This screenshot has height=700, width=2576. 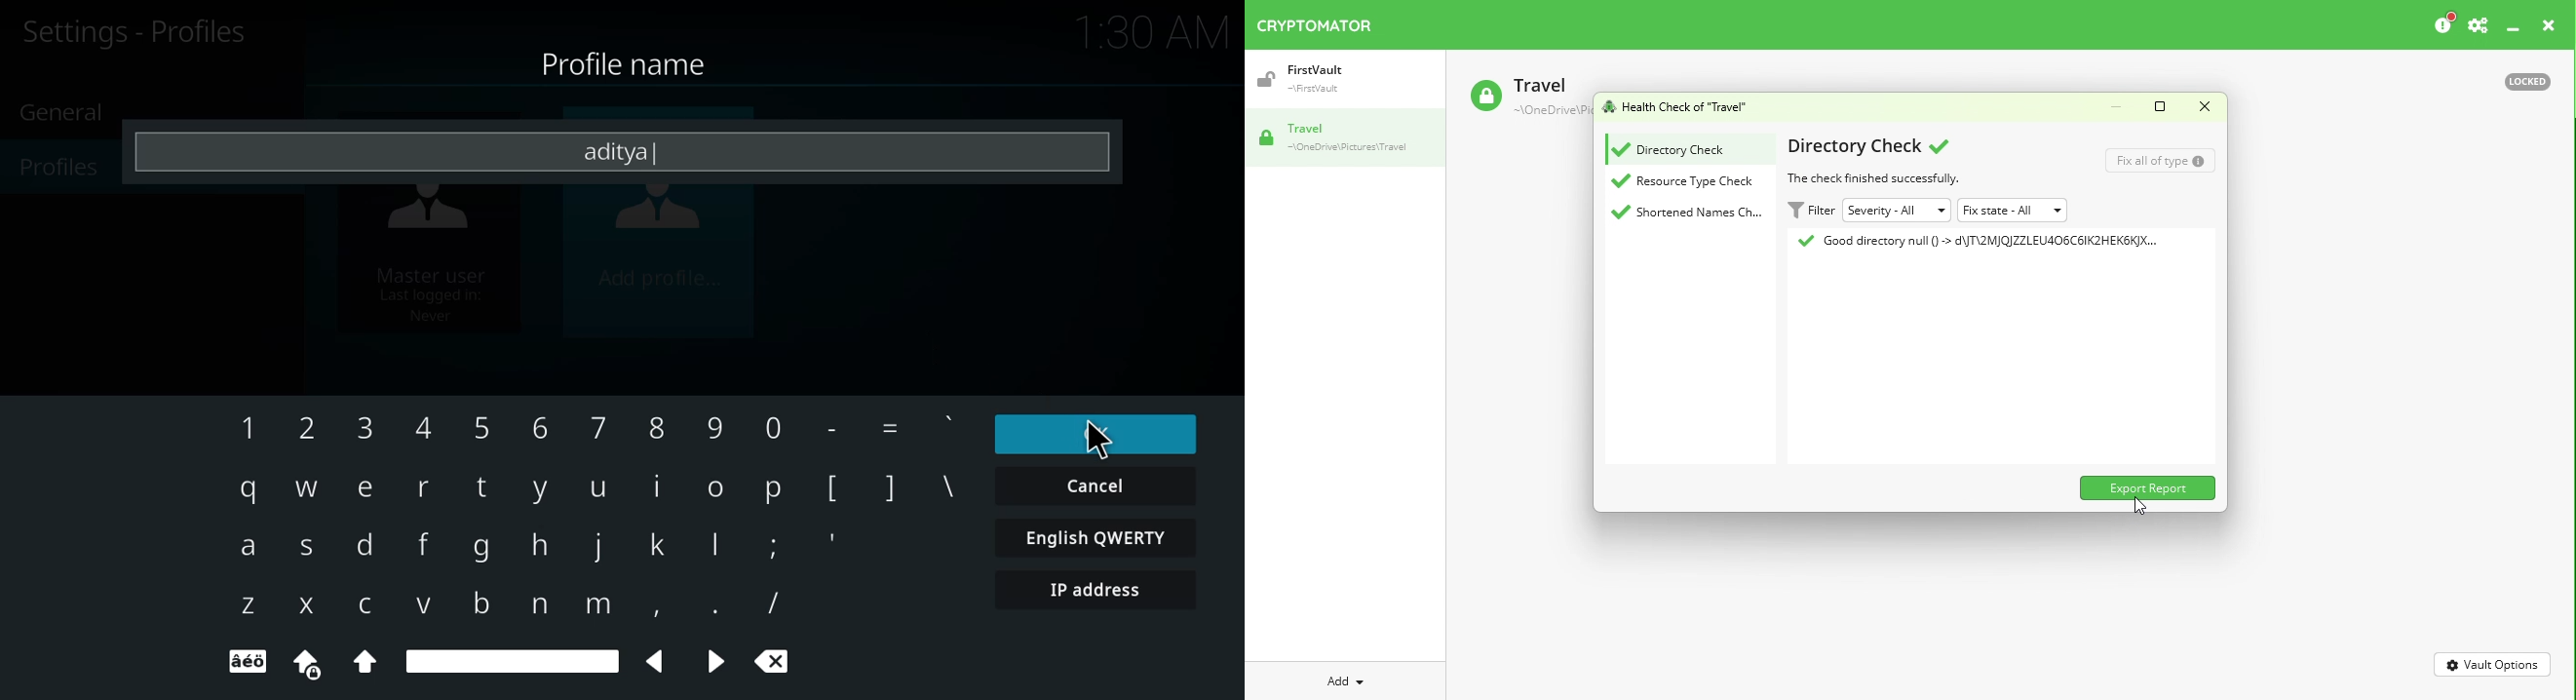 I want to click on 8, so click(x=654, y=431).